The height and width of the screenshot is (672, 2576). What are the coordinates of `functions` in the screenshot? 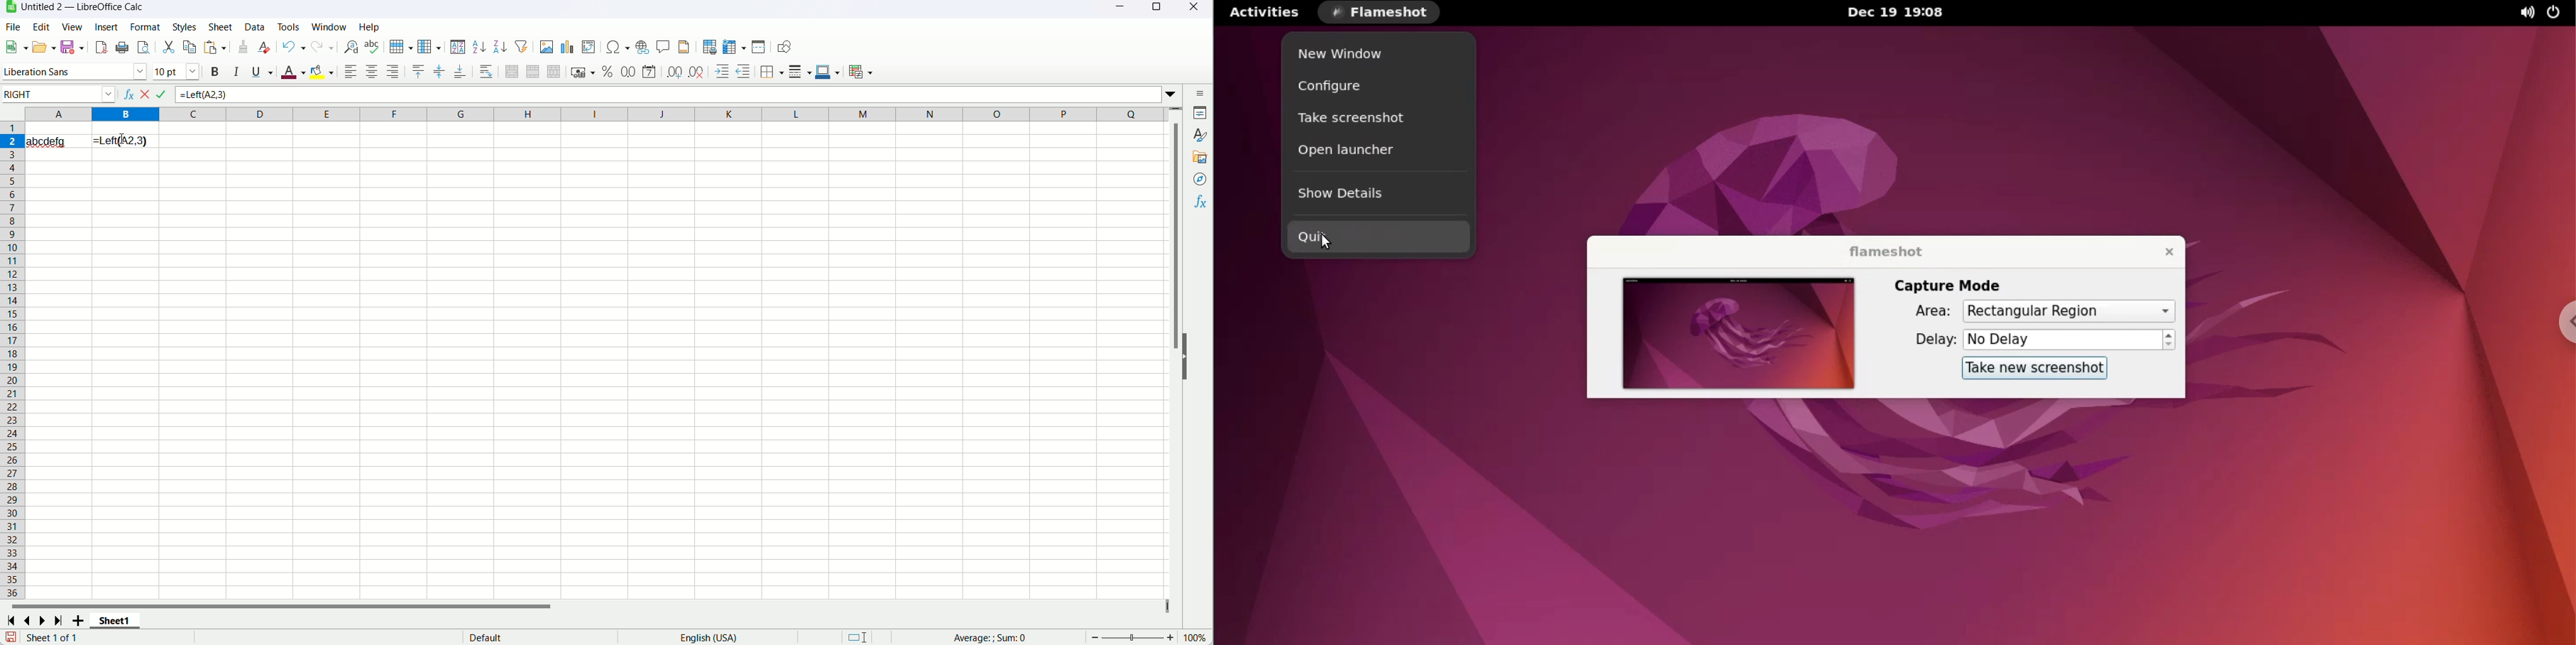 It's located at (1201, 203).